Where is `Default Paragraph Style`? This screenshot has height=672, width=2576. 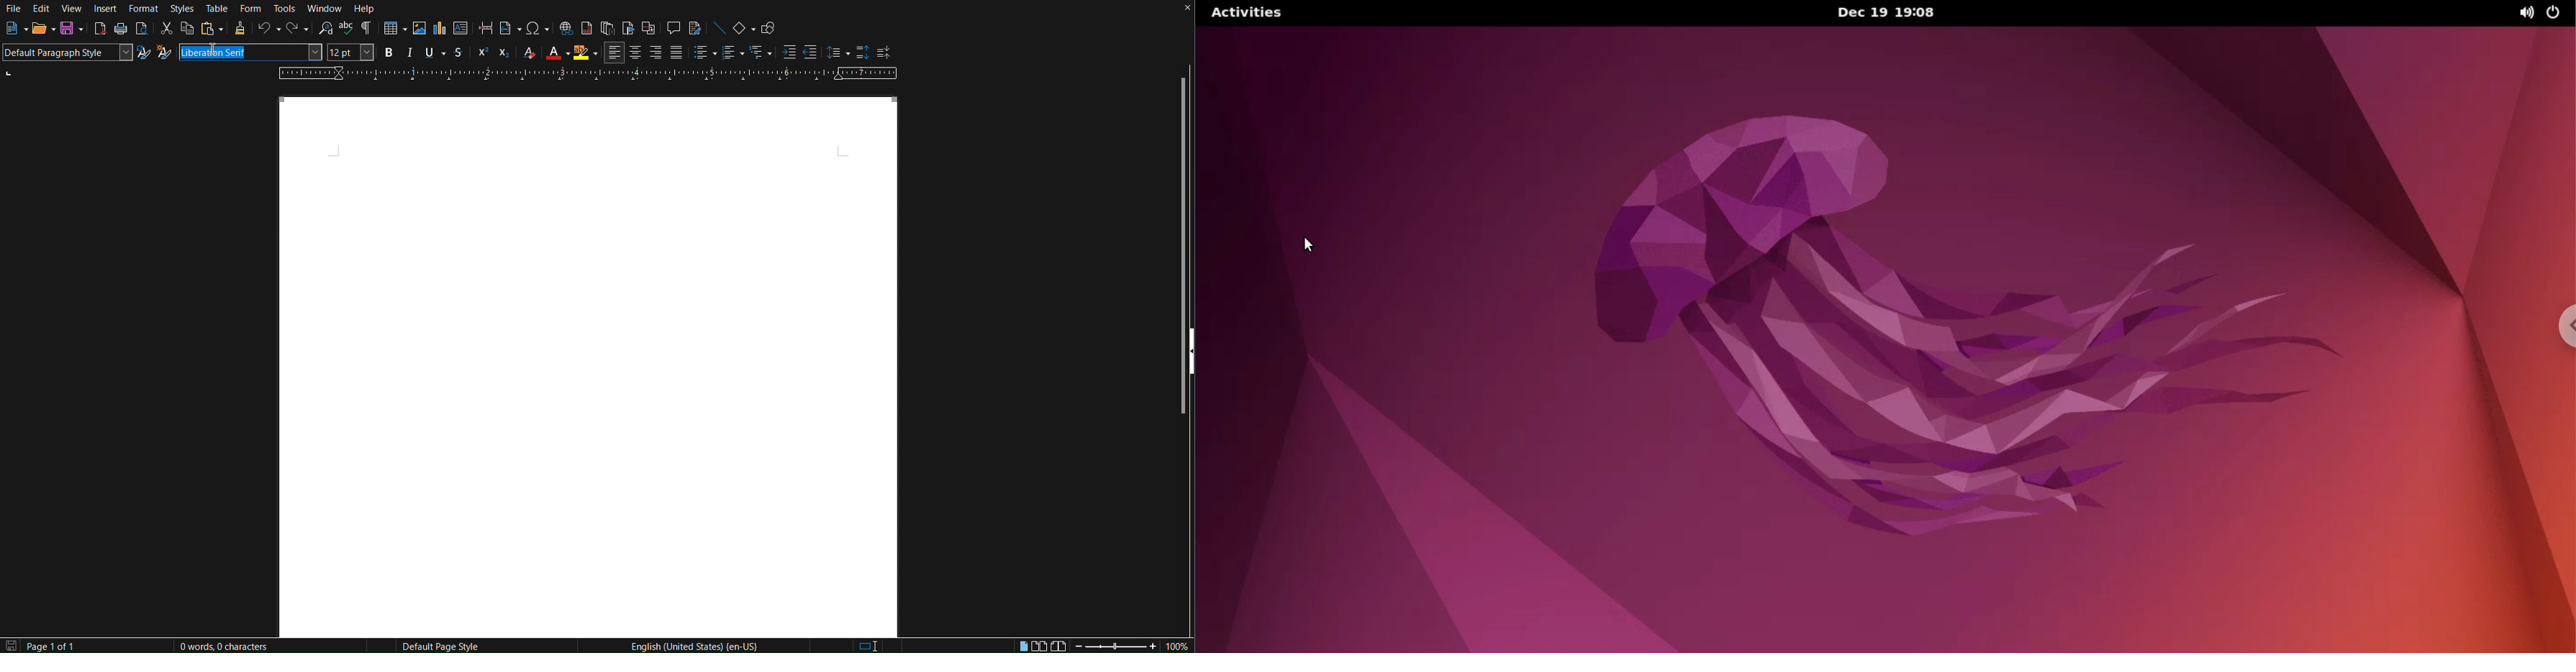
Default Paragraph Style is located at coordinates (65, 52).